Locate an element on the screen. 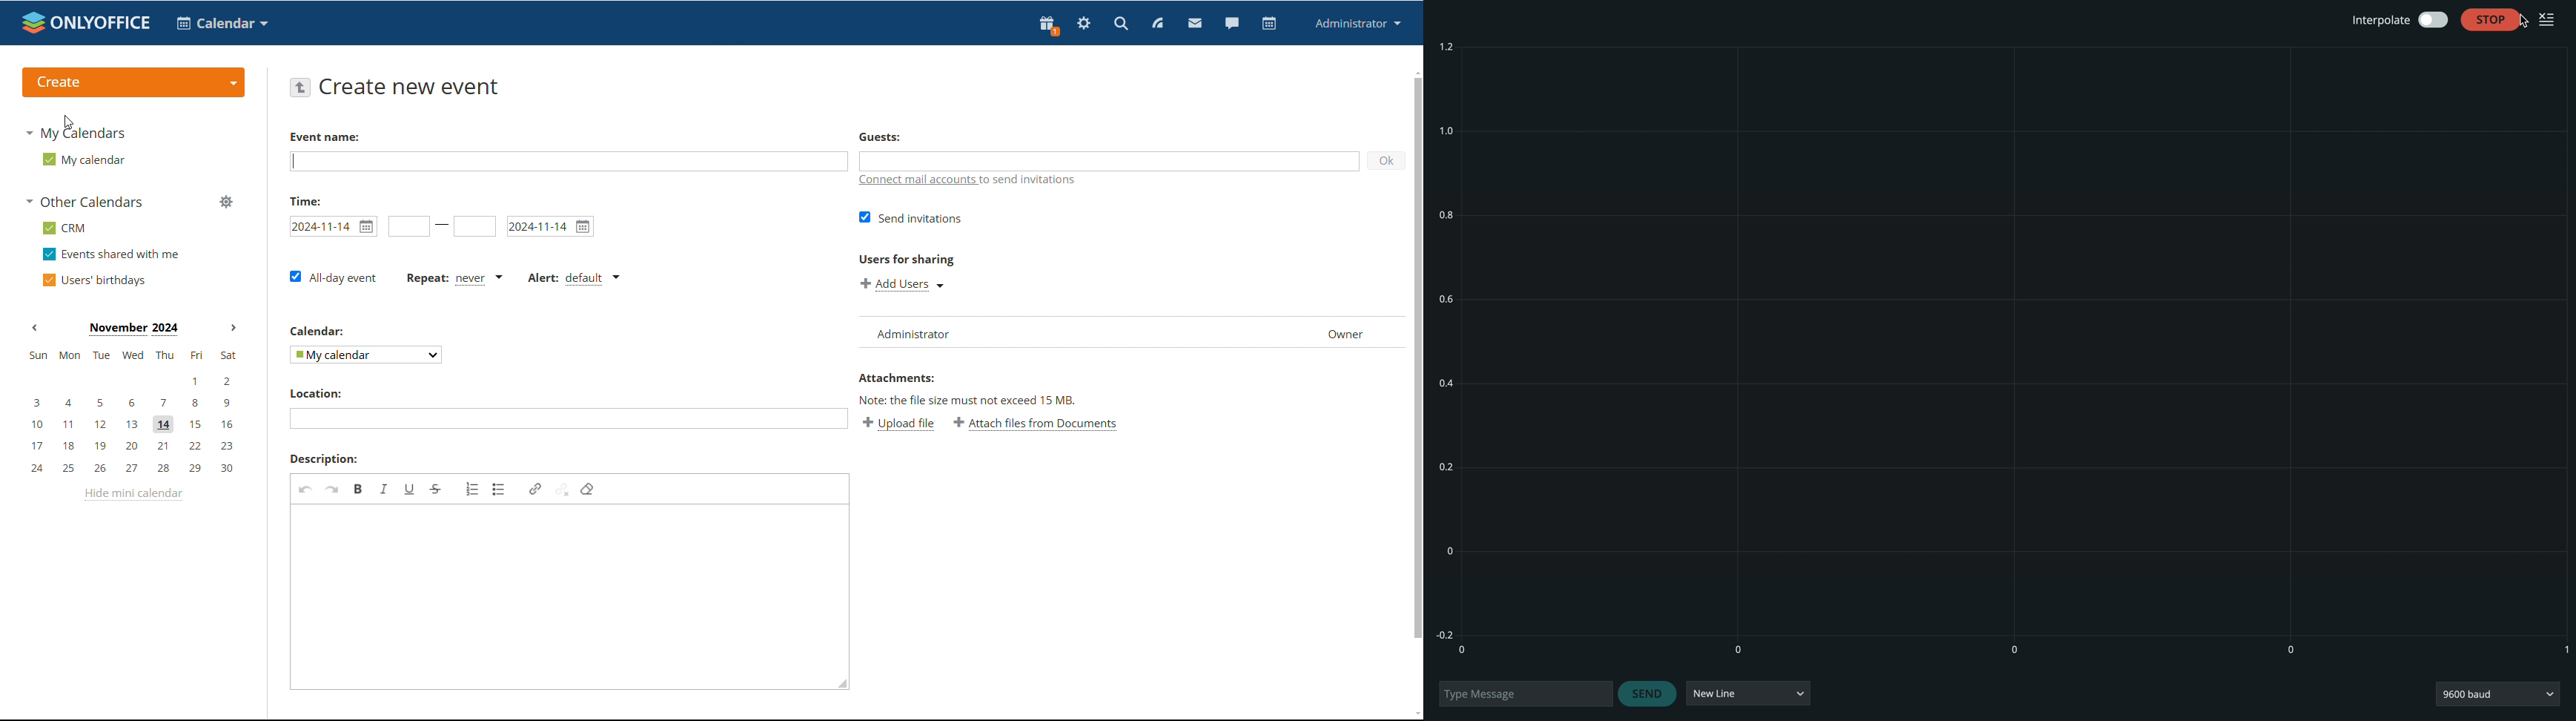 This screenshot has width=2576, height=728. Month on display is located at coordinates (133, 329).